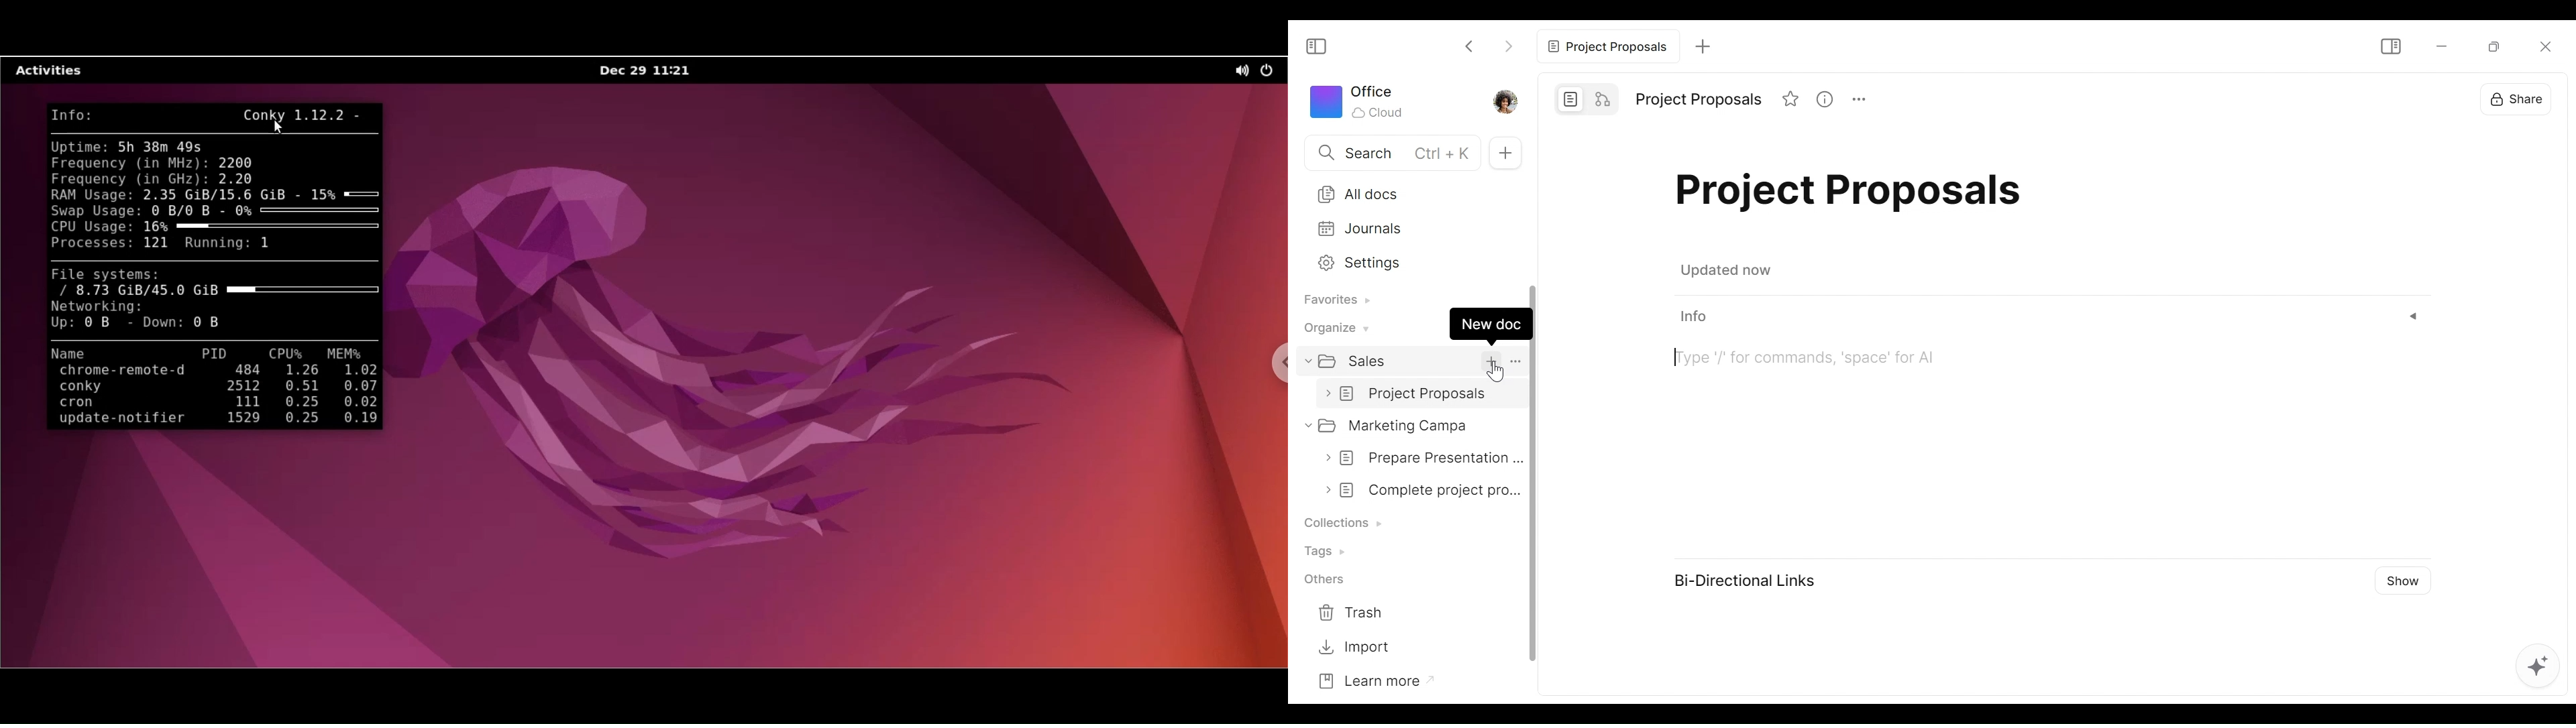 The height and width of the screenshot is (728, 2576). What do you see at coordinates (1358, 648) in the screenshot?
I see `Import` at bounding box center [1358, 648].